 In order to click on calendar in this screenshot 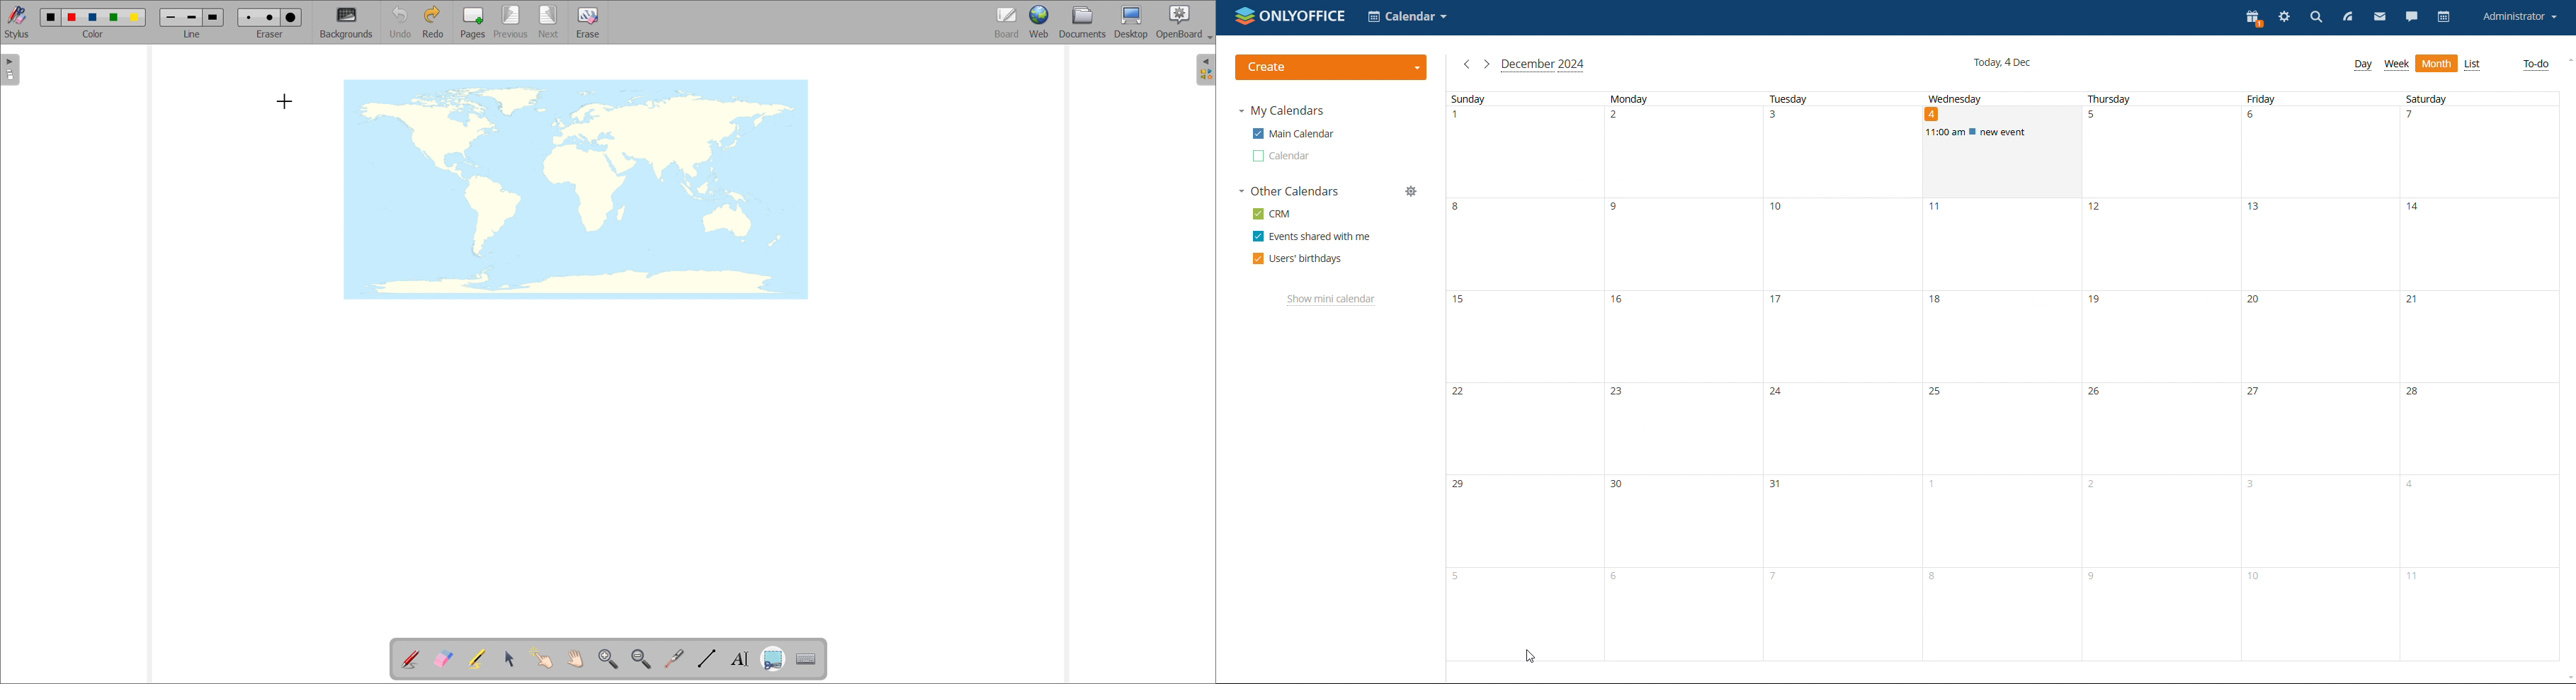, I will do `click(1281, 156)`.